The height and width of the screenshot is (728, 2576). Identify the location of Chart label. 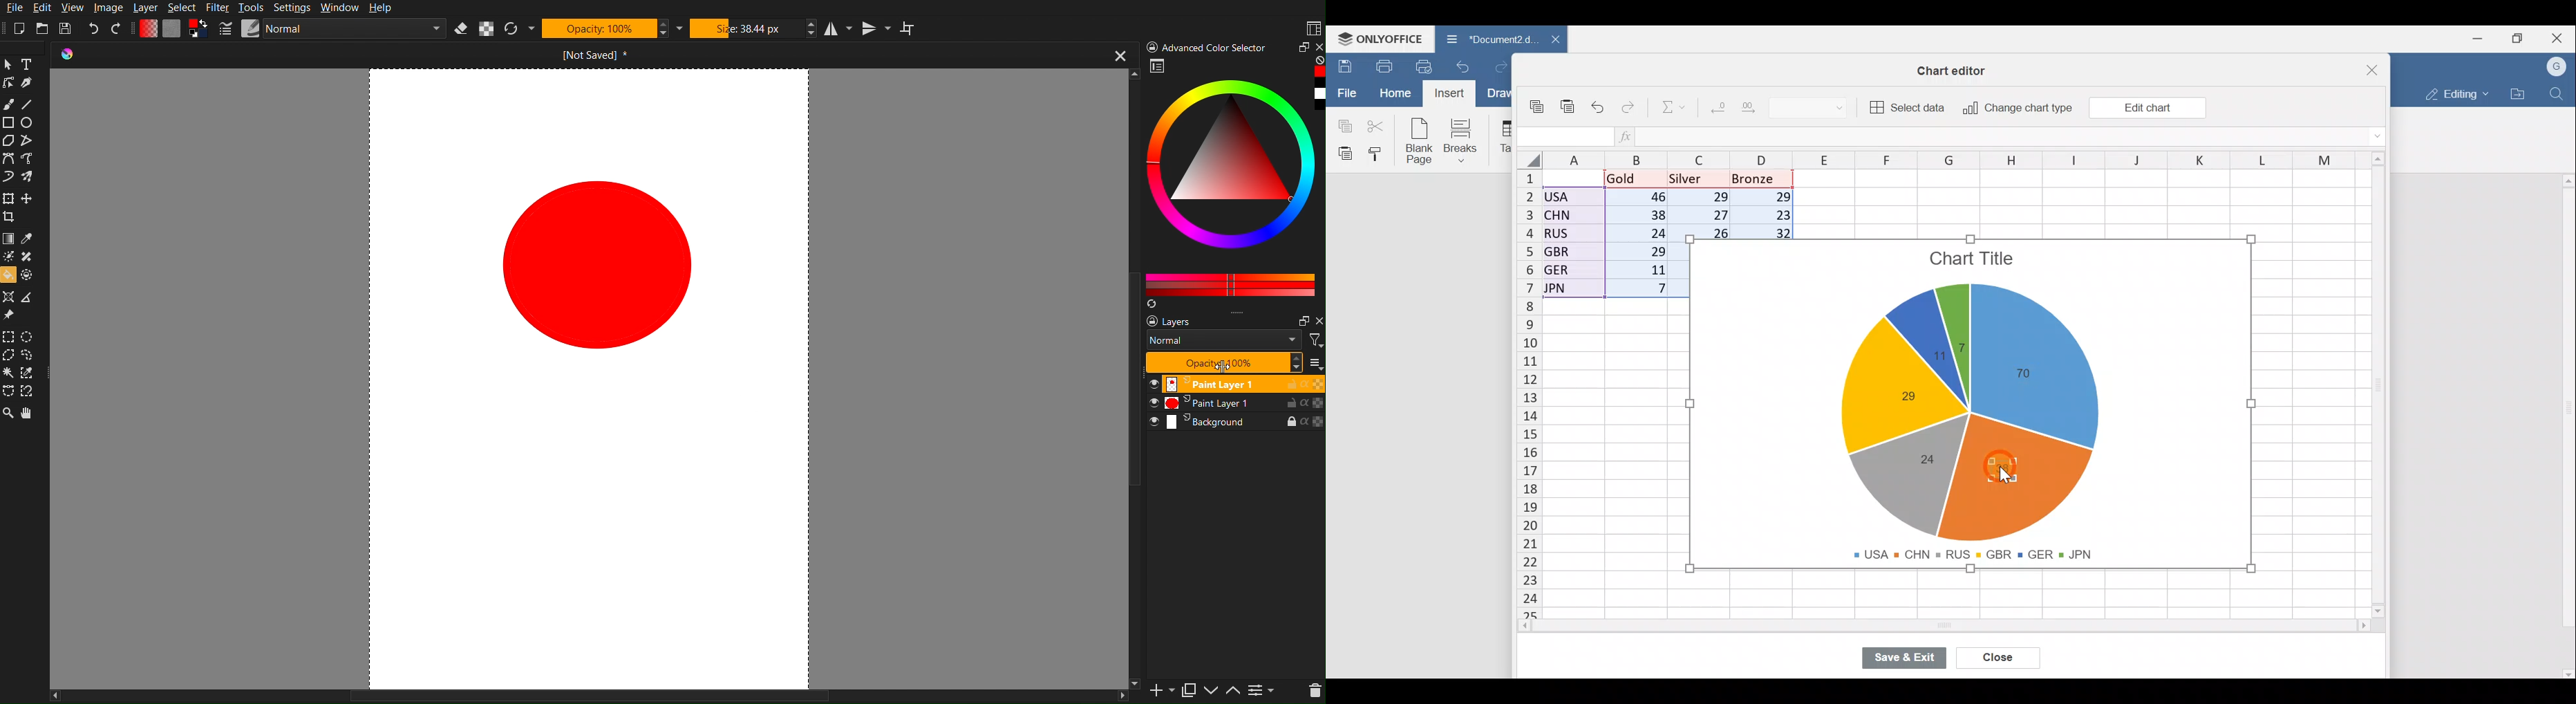
(2034, 376).